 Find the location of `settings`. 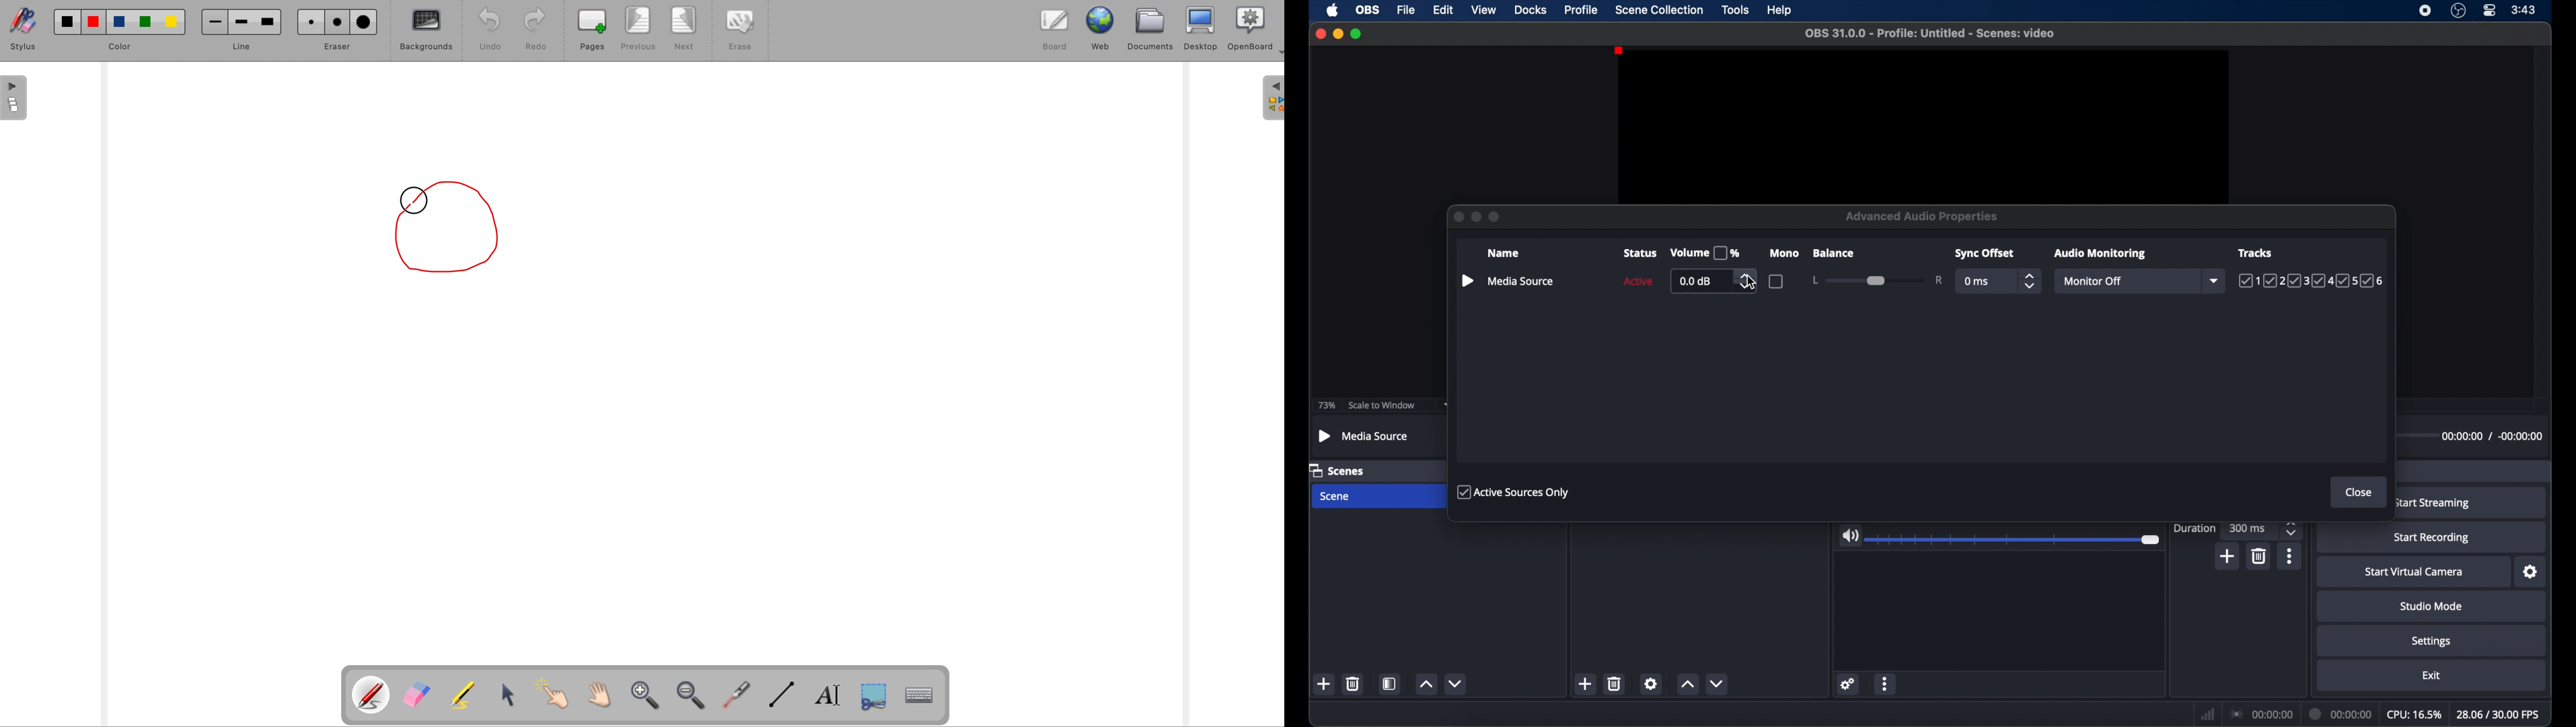

settings is located at coordinates (1848, 684).